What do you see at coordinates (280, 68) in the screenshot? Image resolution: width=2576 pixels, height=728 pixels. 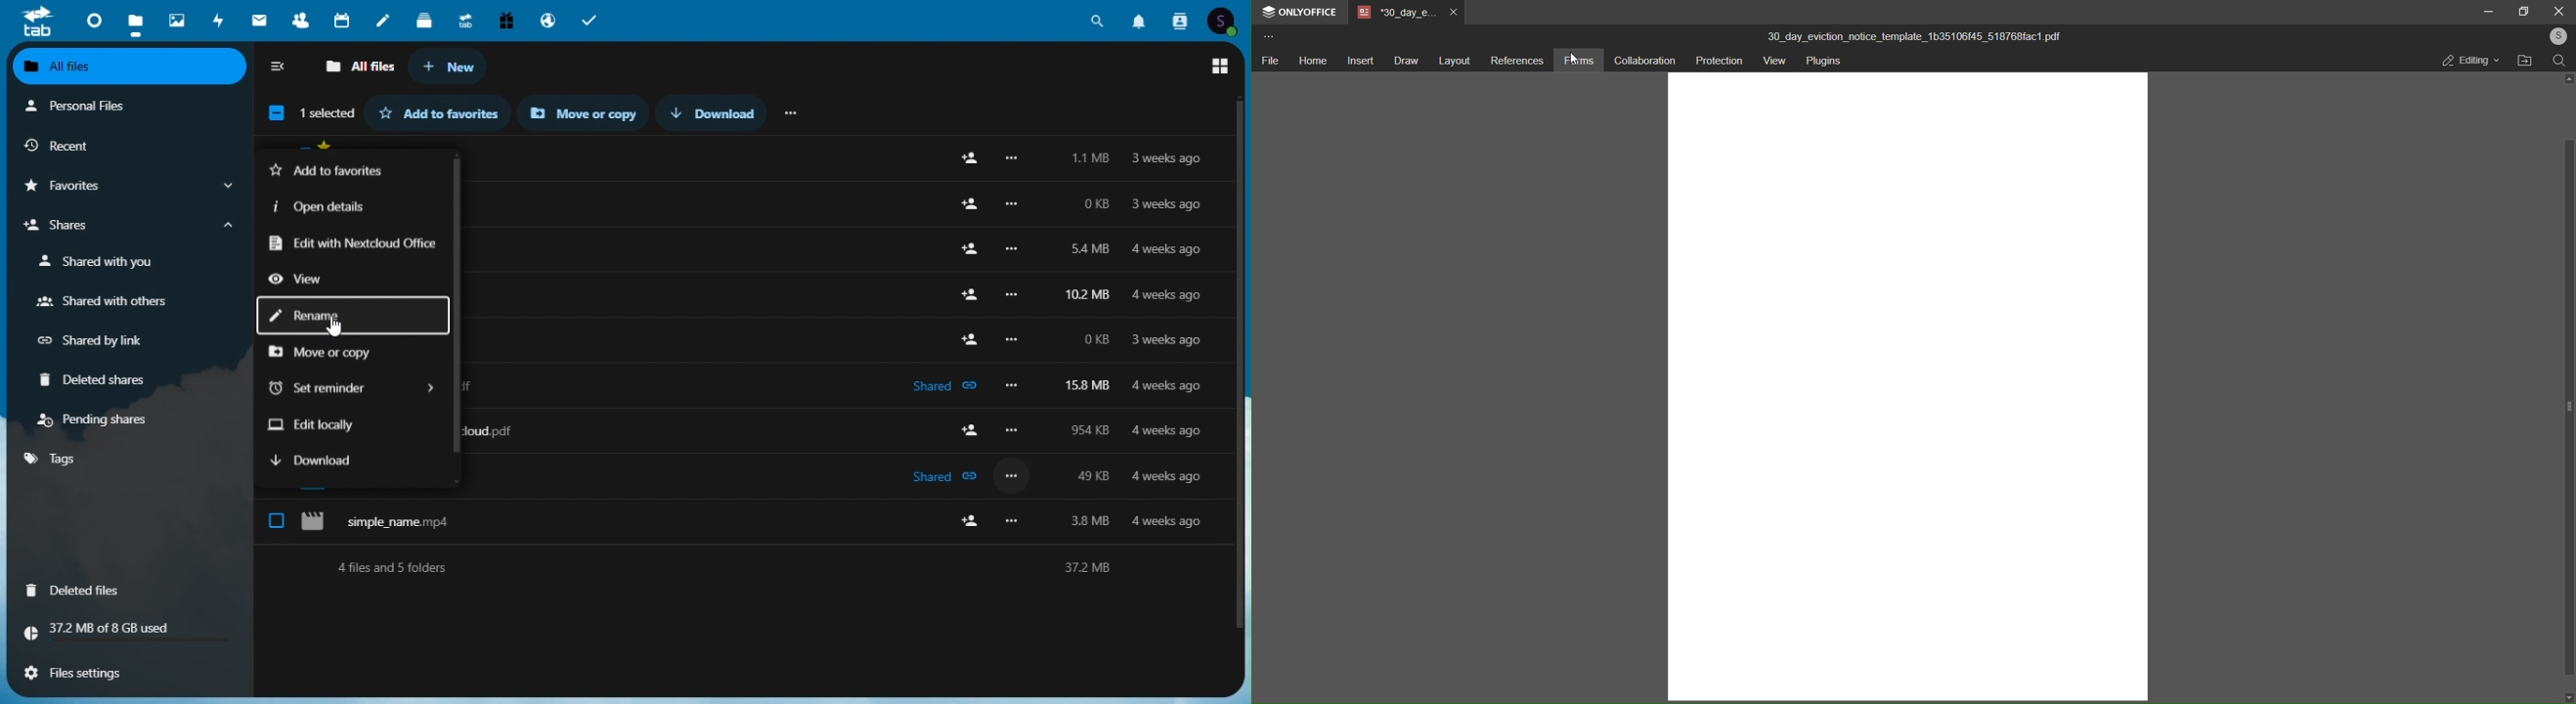 I see `collapse sidebar` at bounding box center [280, 68].